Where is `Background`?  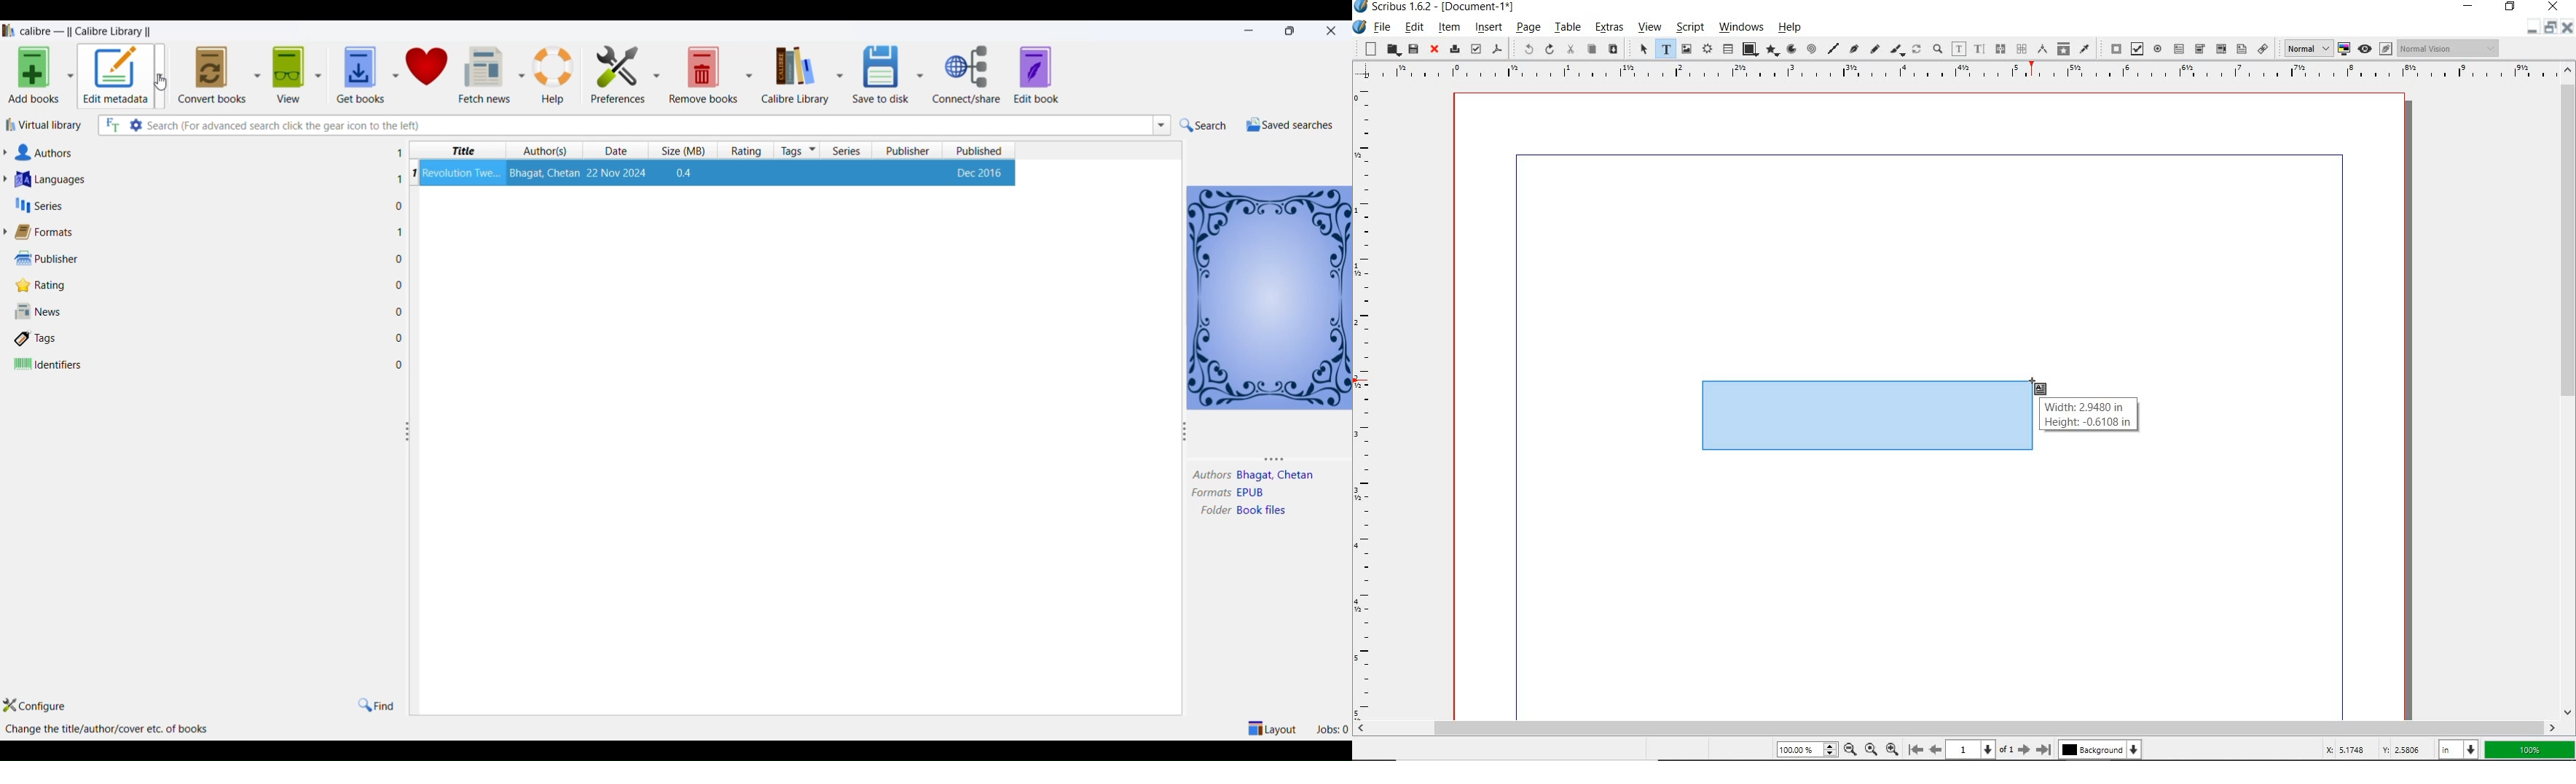 Background is located at coordinates (2101, 751).